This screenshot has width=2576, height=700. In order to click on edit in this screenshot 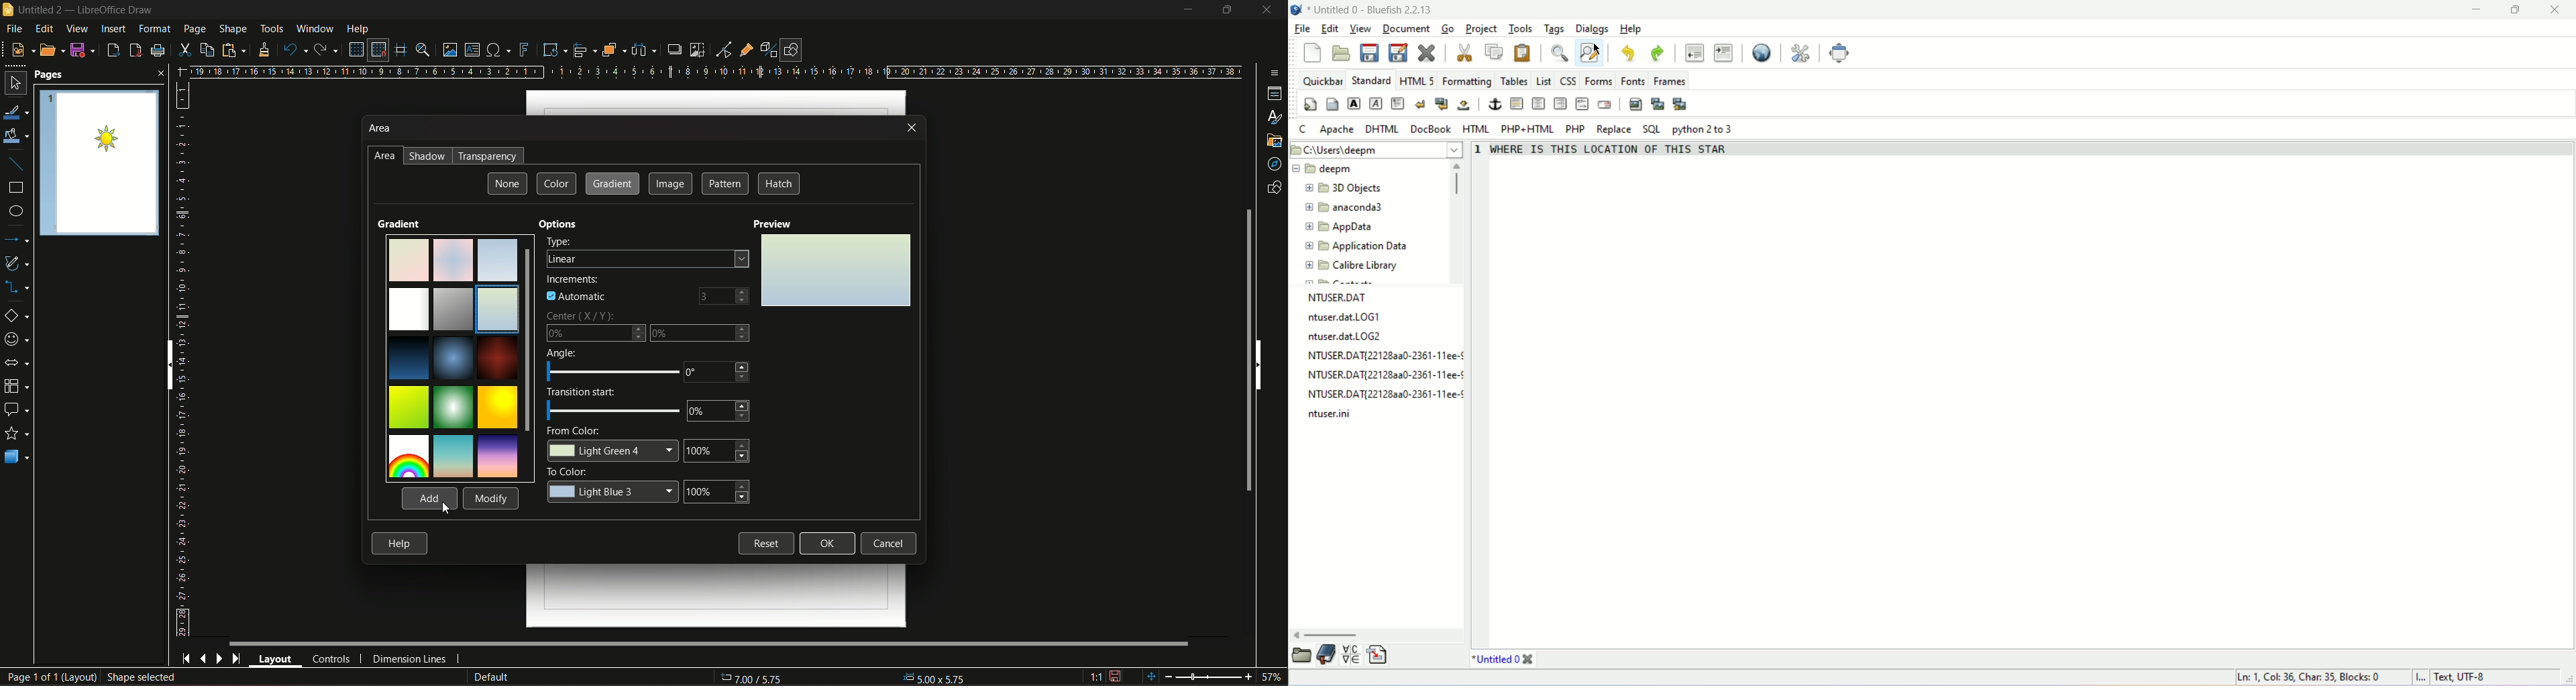, I will do `click(1332, 30)`.